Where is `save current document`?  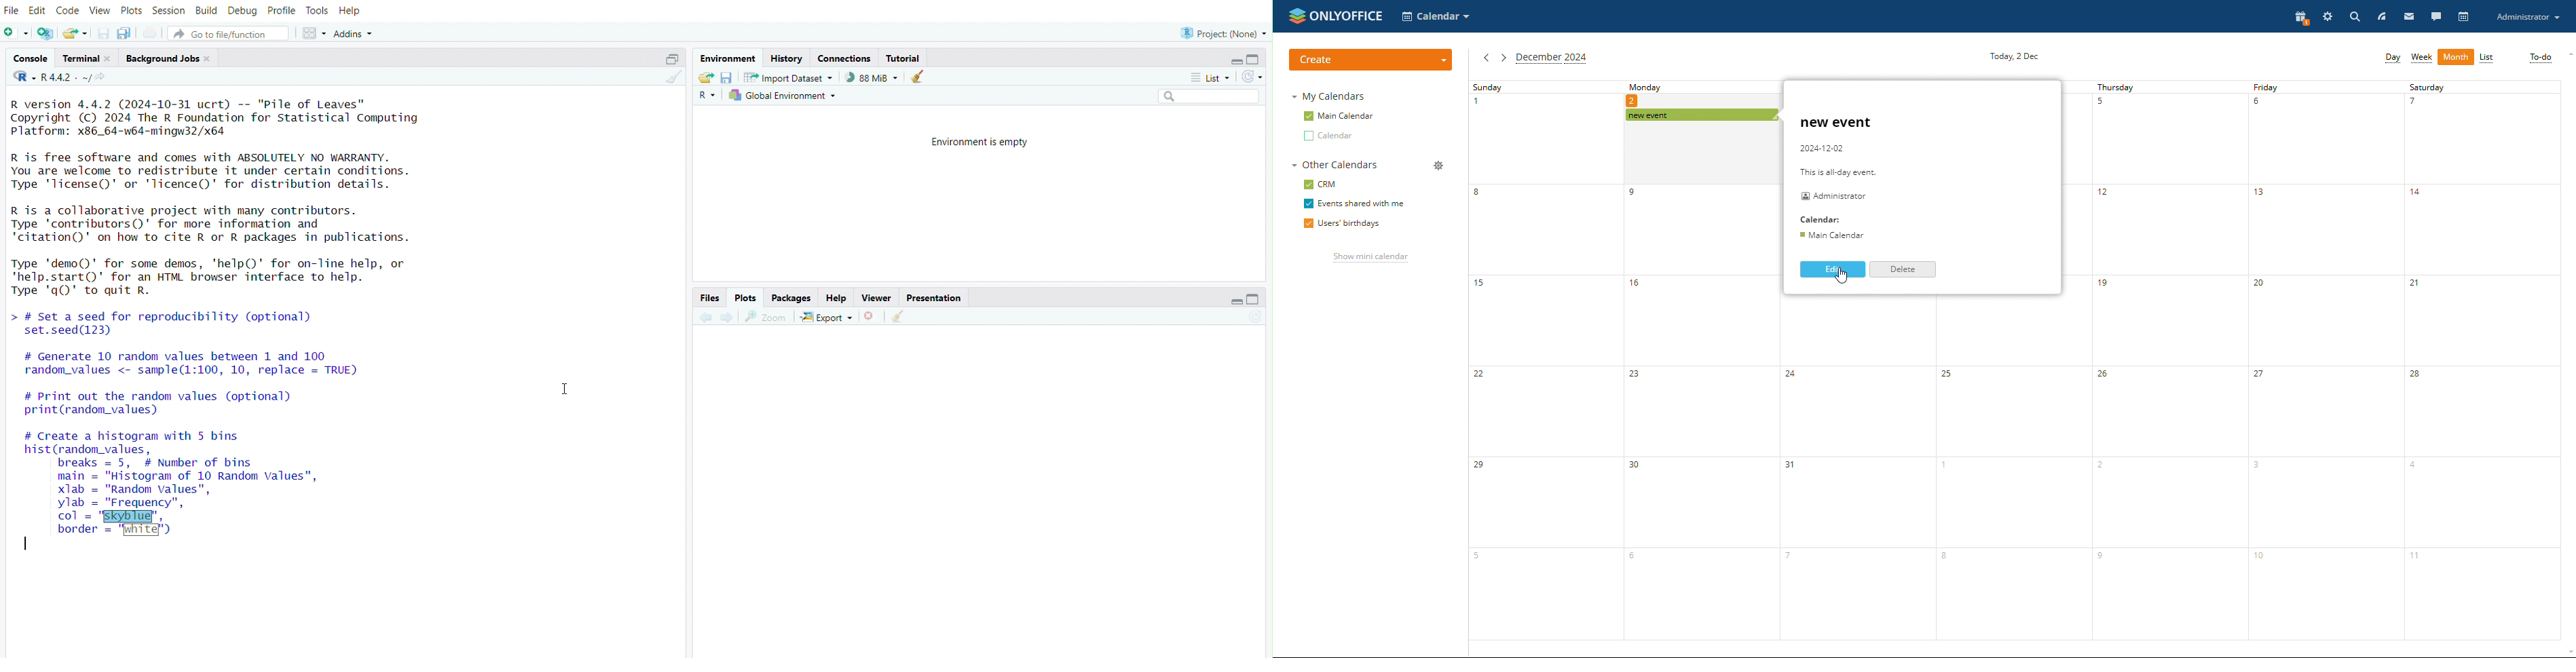
save current document is located at coordinates (102, 33).